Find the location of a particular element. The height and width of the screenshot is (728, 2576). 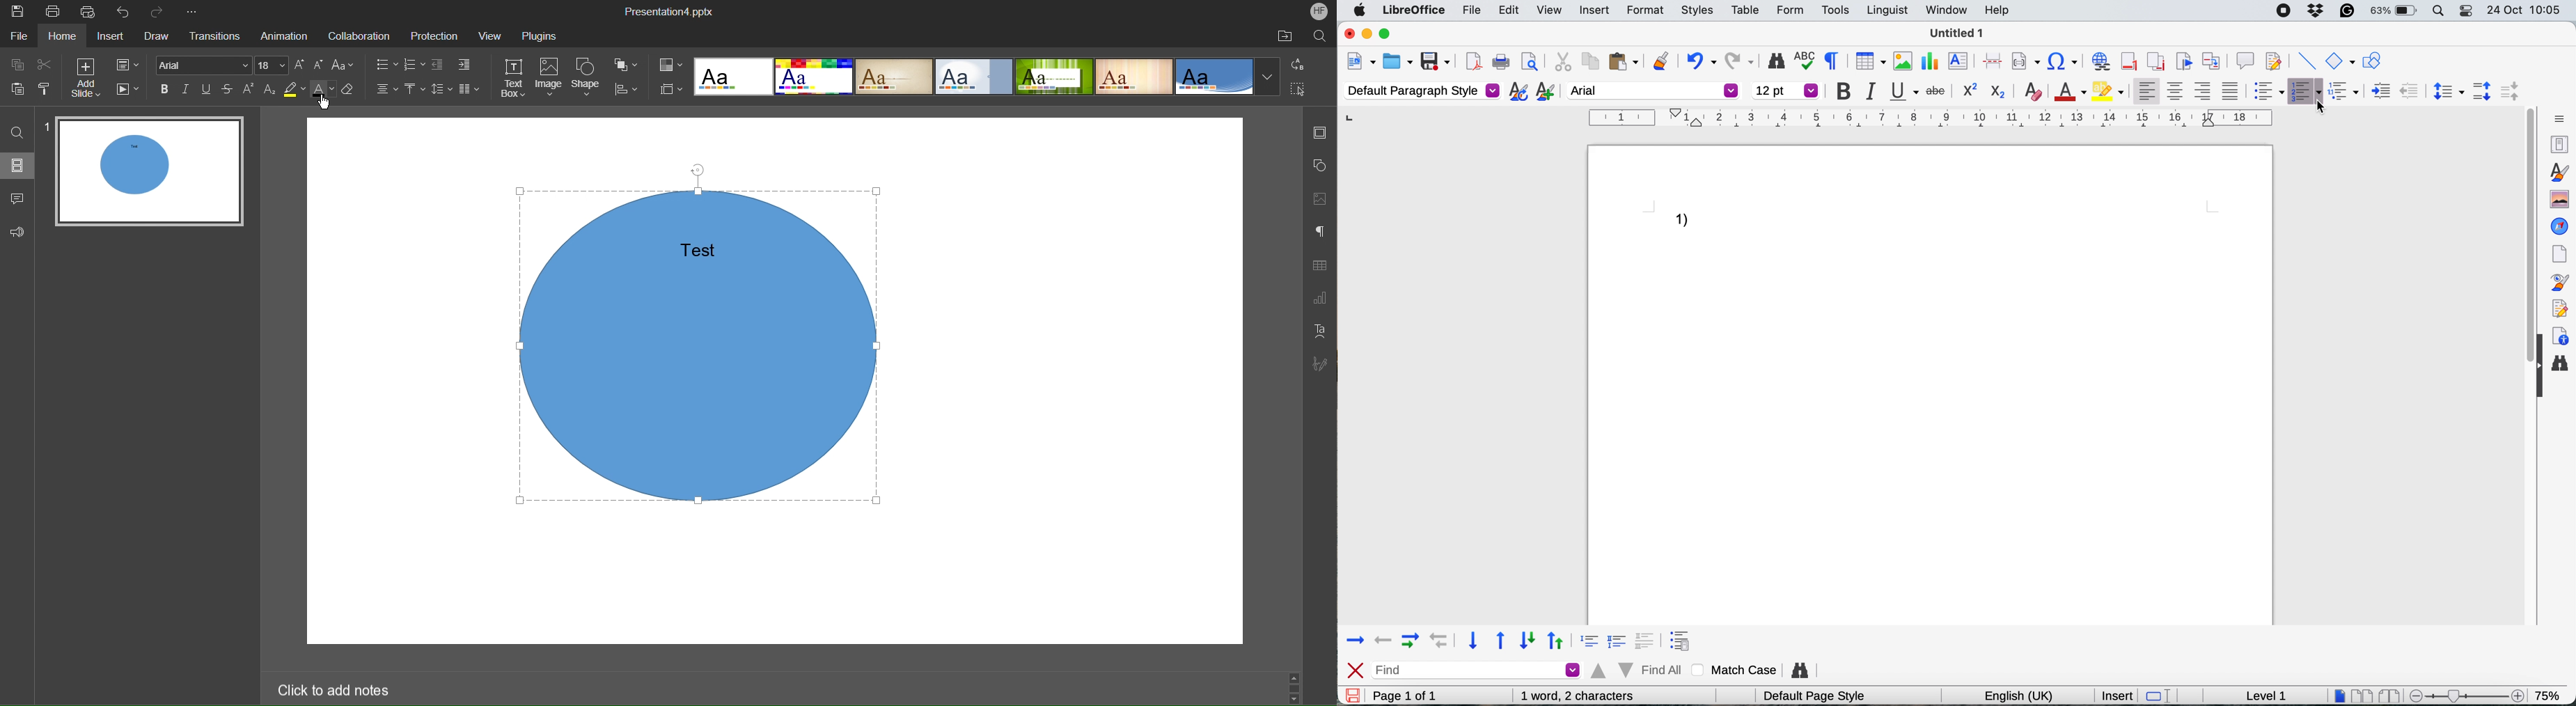

insert endnote is located at coordinates (2155, 61).